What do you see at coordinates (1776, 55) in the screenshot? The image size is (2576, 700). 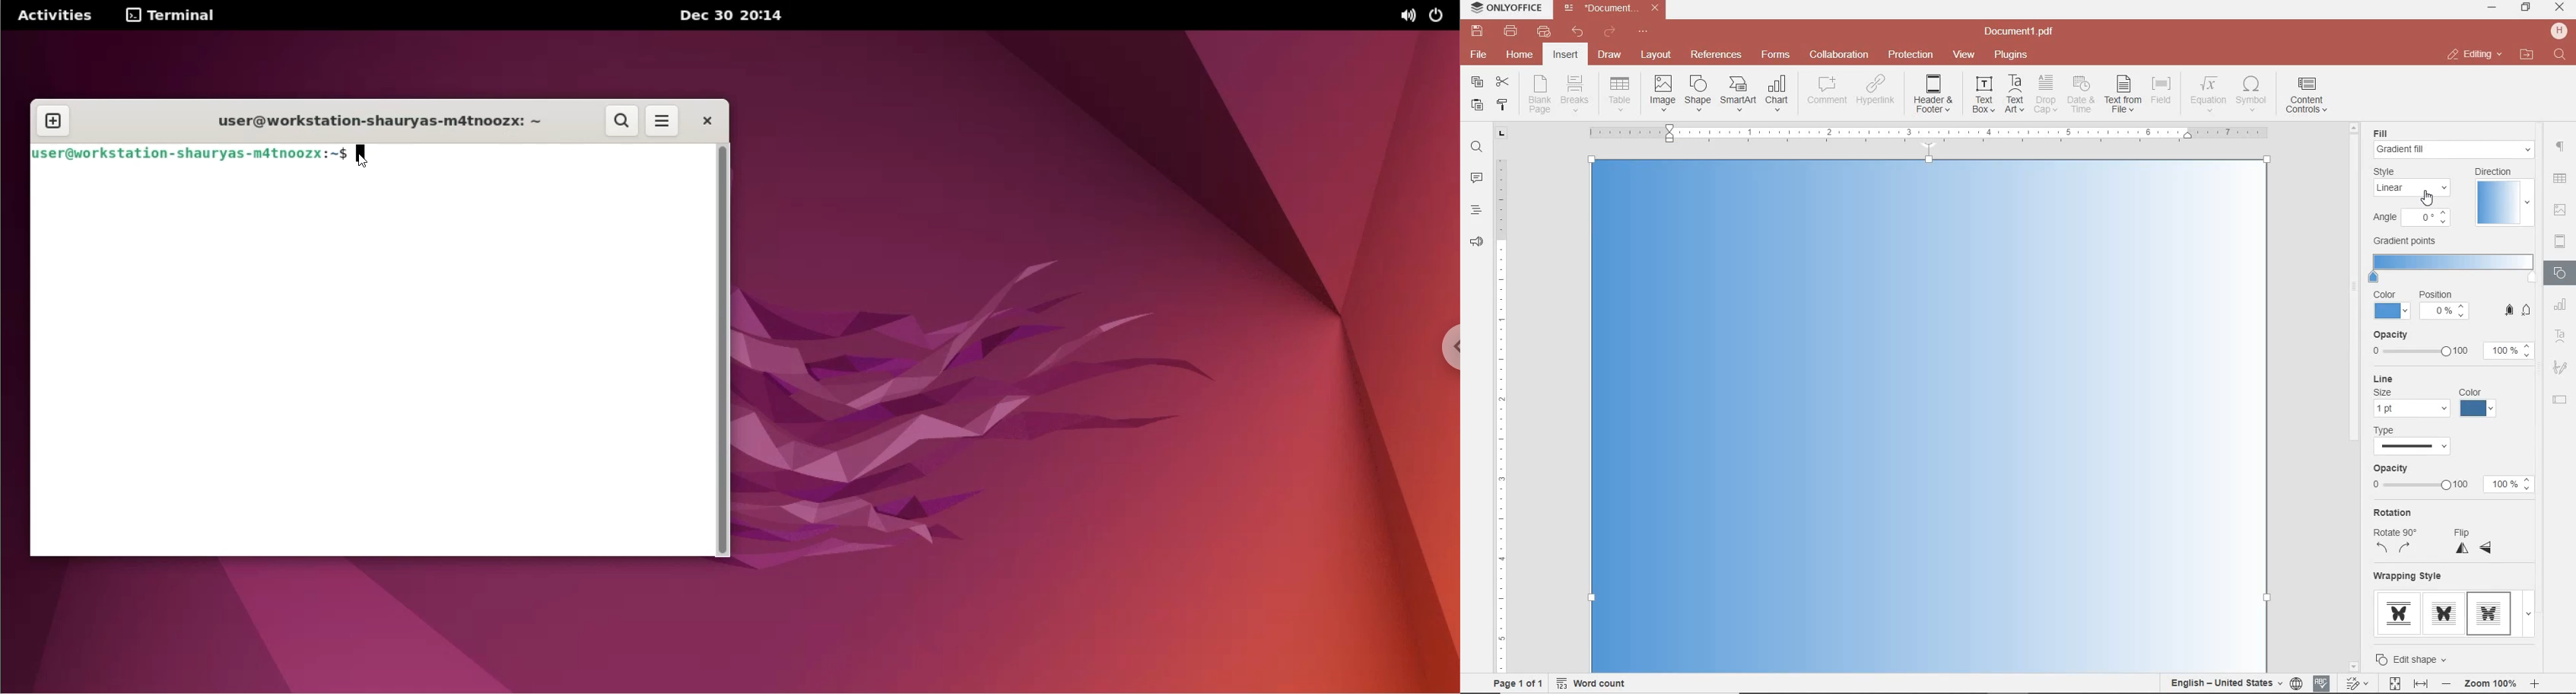 I see `forms` at bounding box center [1776, 55].